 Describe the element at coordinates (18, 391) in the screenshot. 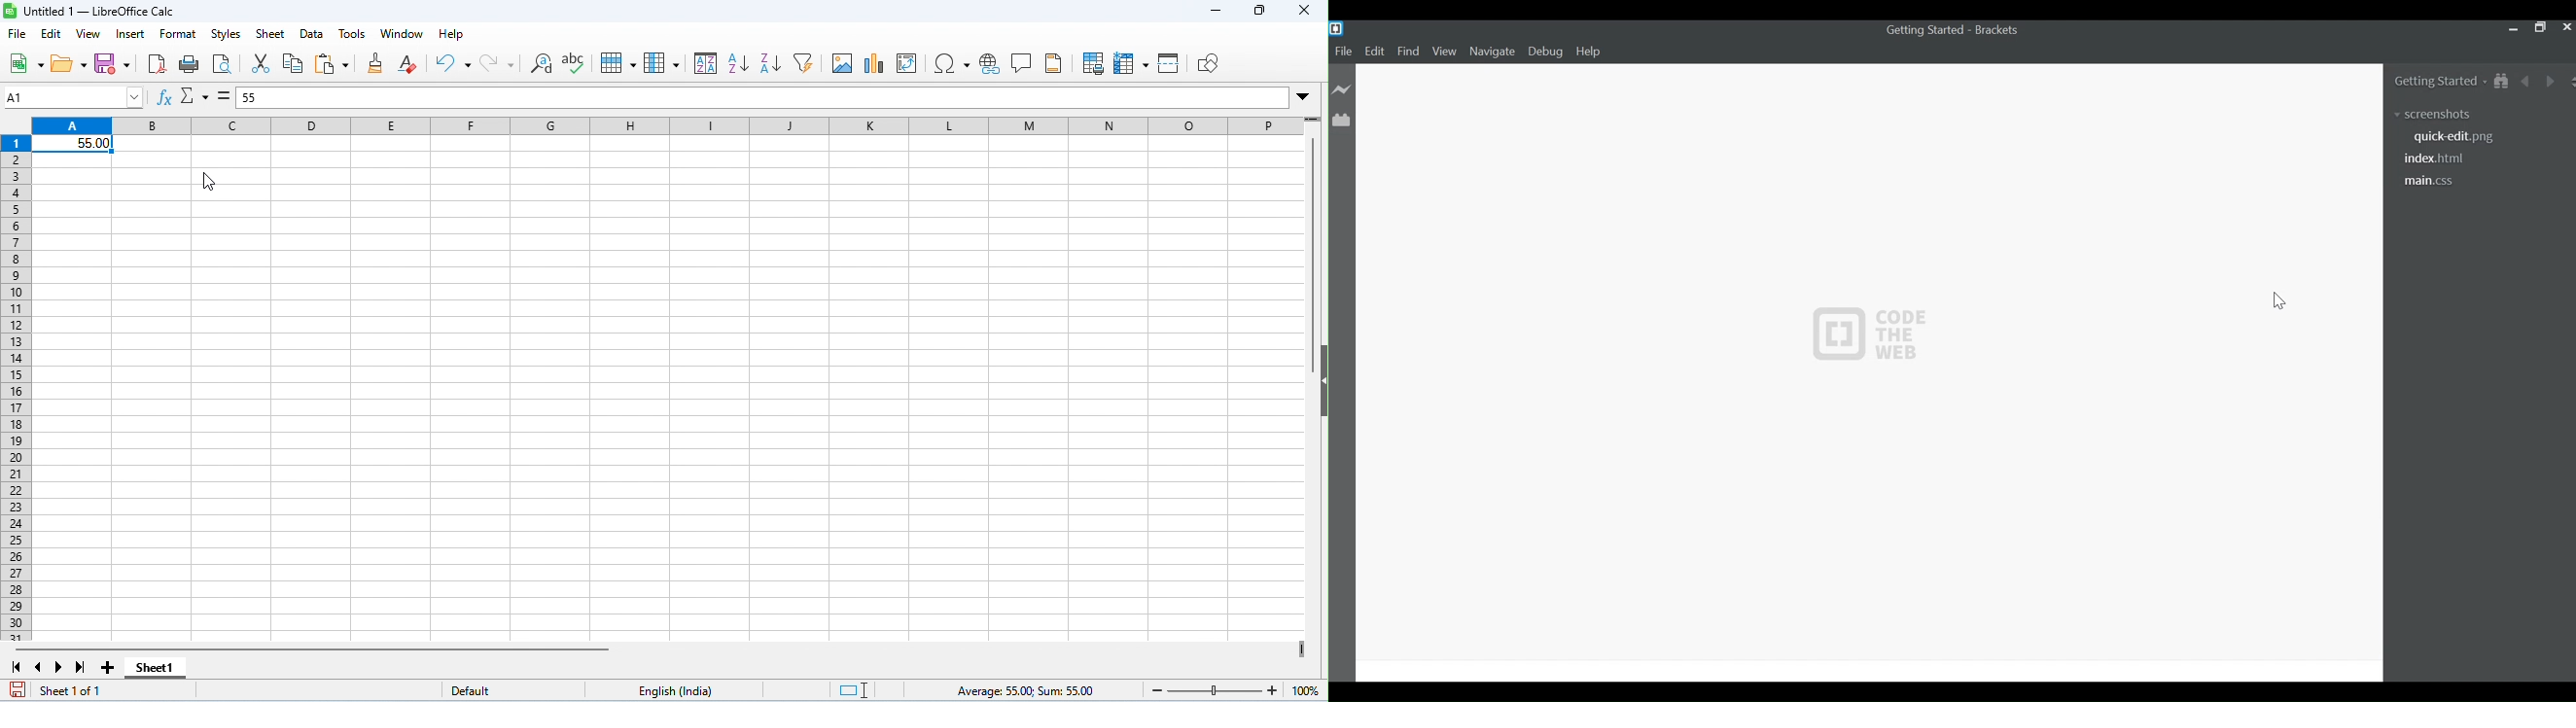

I see `row numbers` at that location.